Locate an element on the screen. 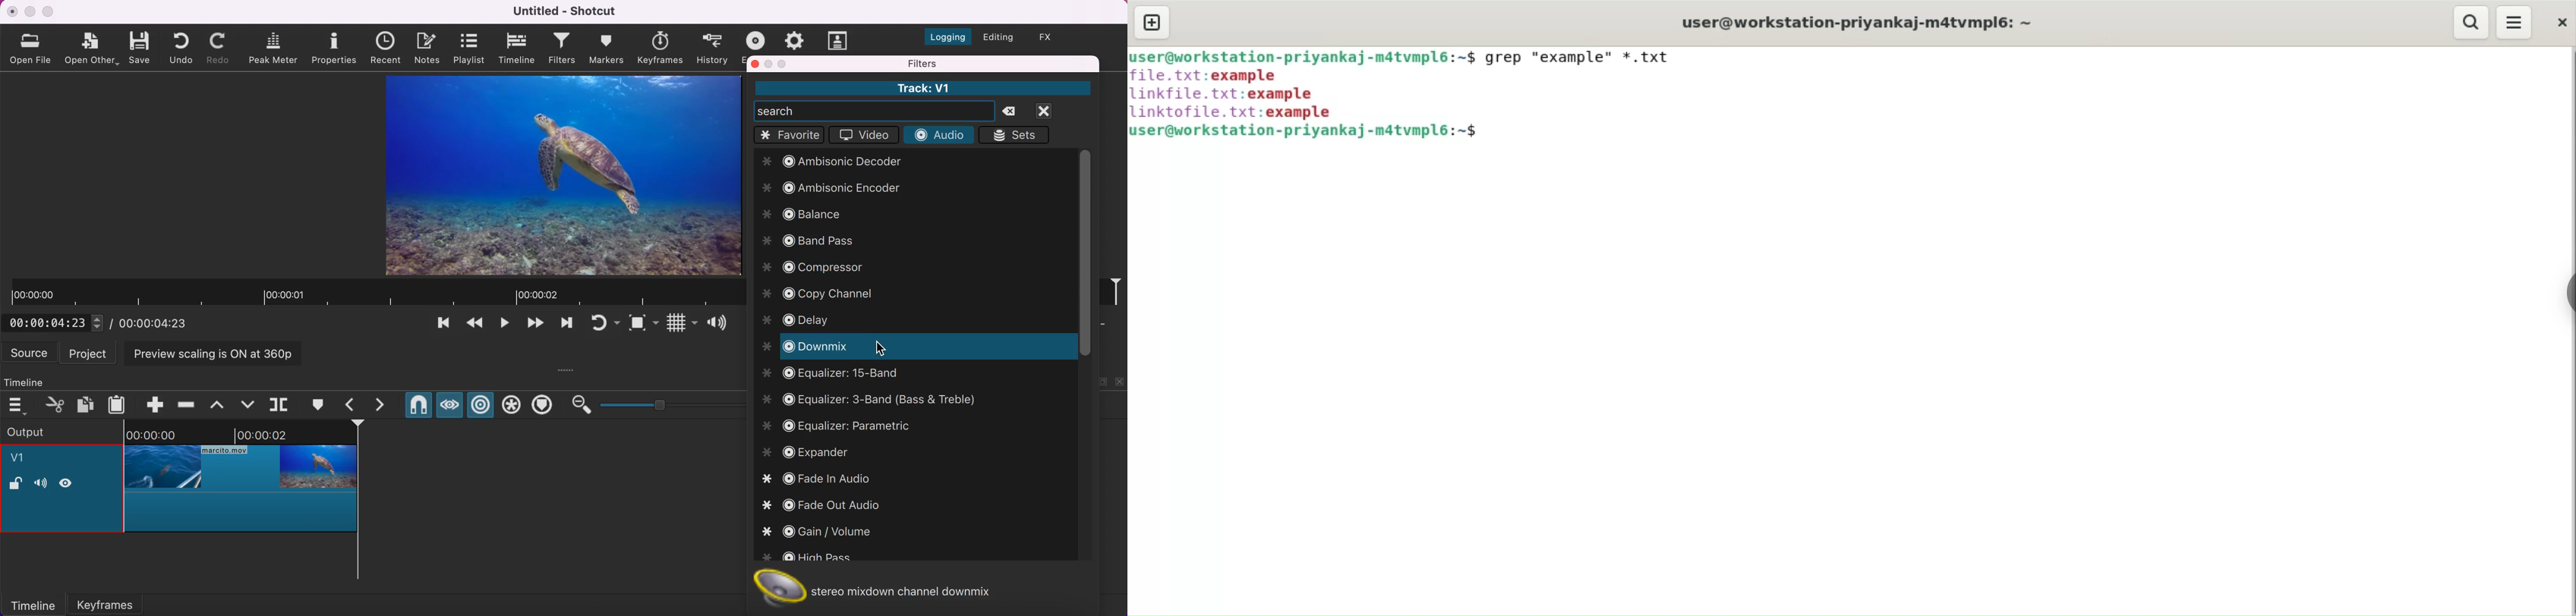 The width and height of the screenshot is (2576, 616). ambisonic decoder is located at coordinates (841, 163).